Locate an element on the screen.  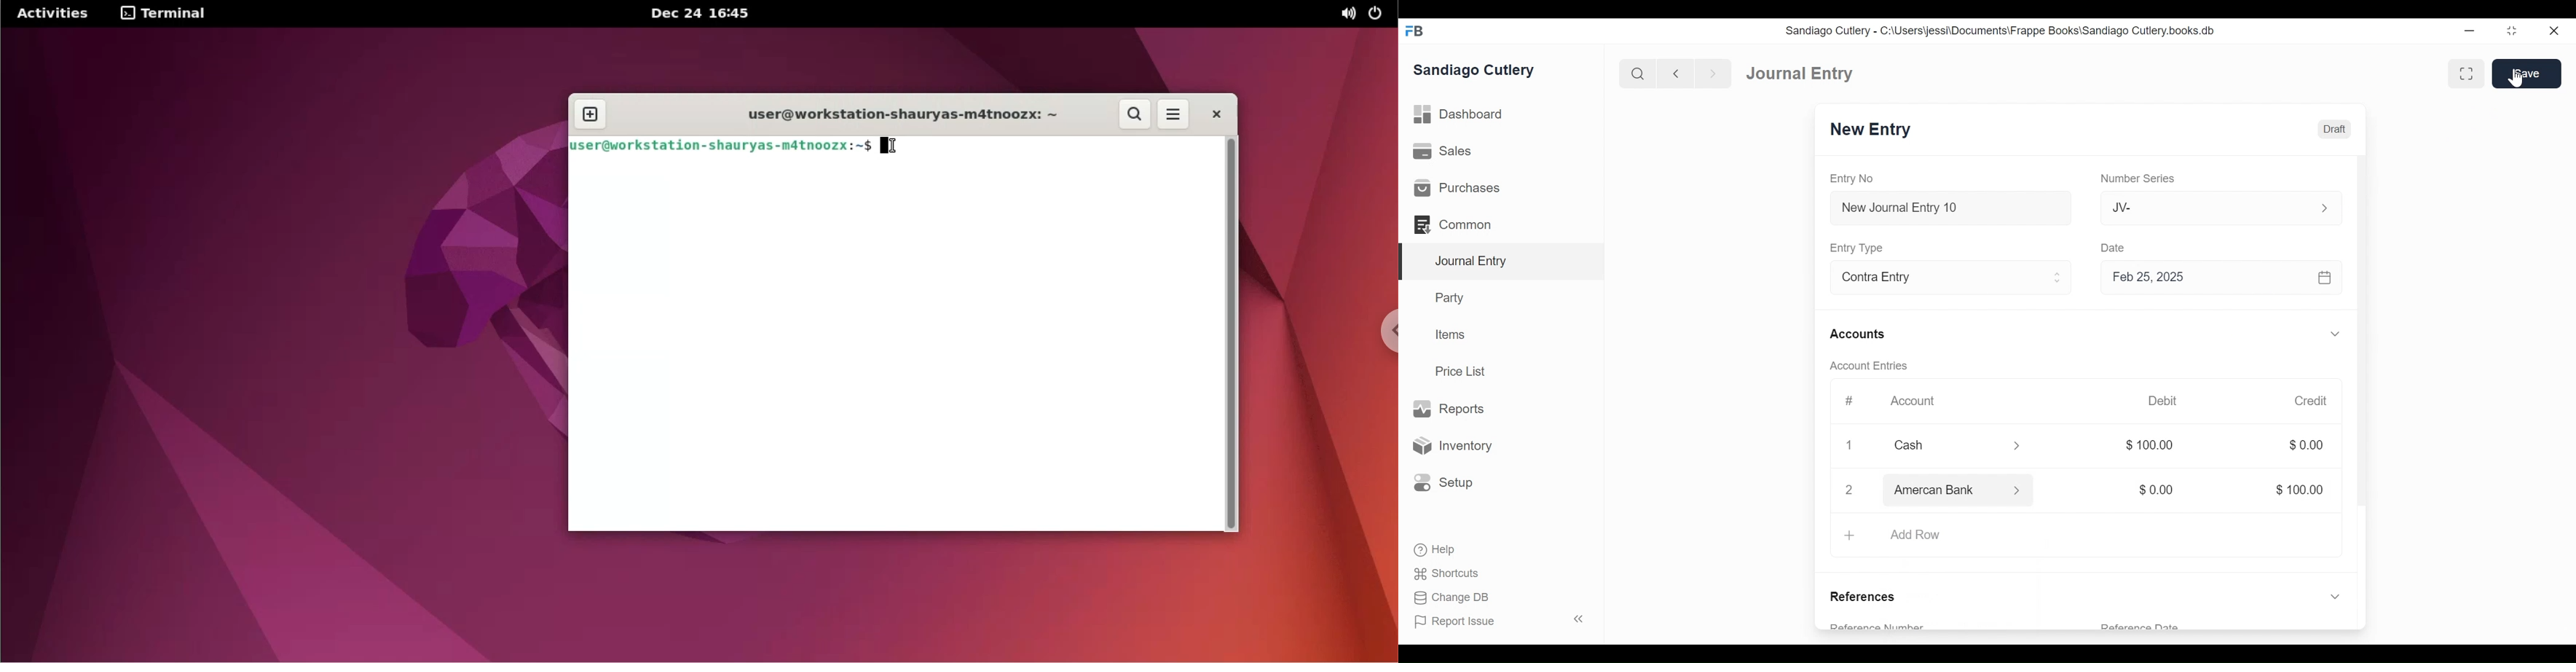
New Journal Entry 10 is located at coordinates (1951, 207).